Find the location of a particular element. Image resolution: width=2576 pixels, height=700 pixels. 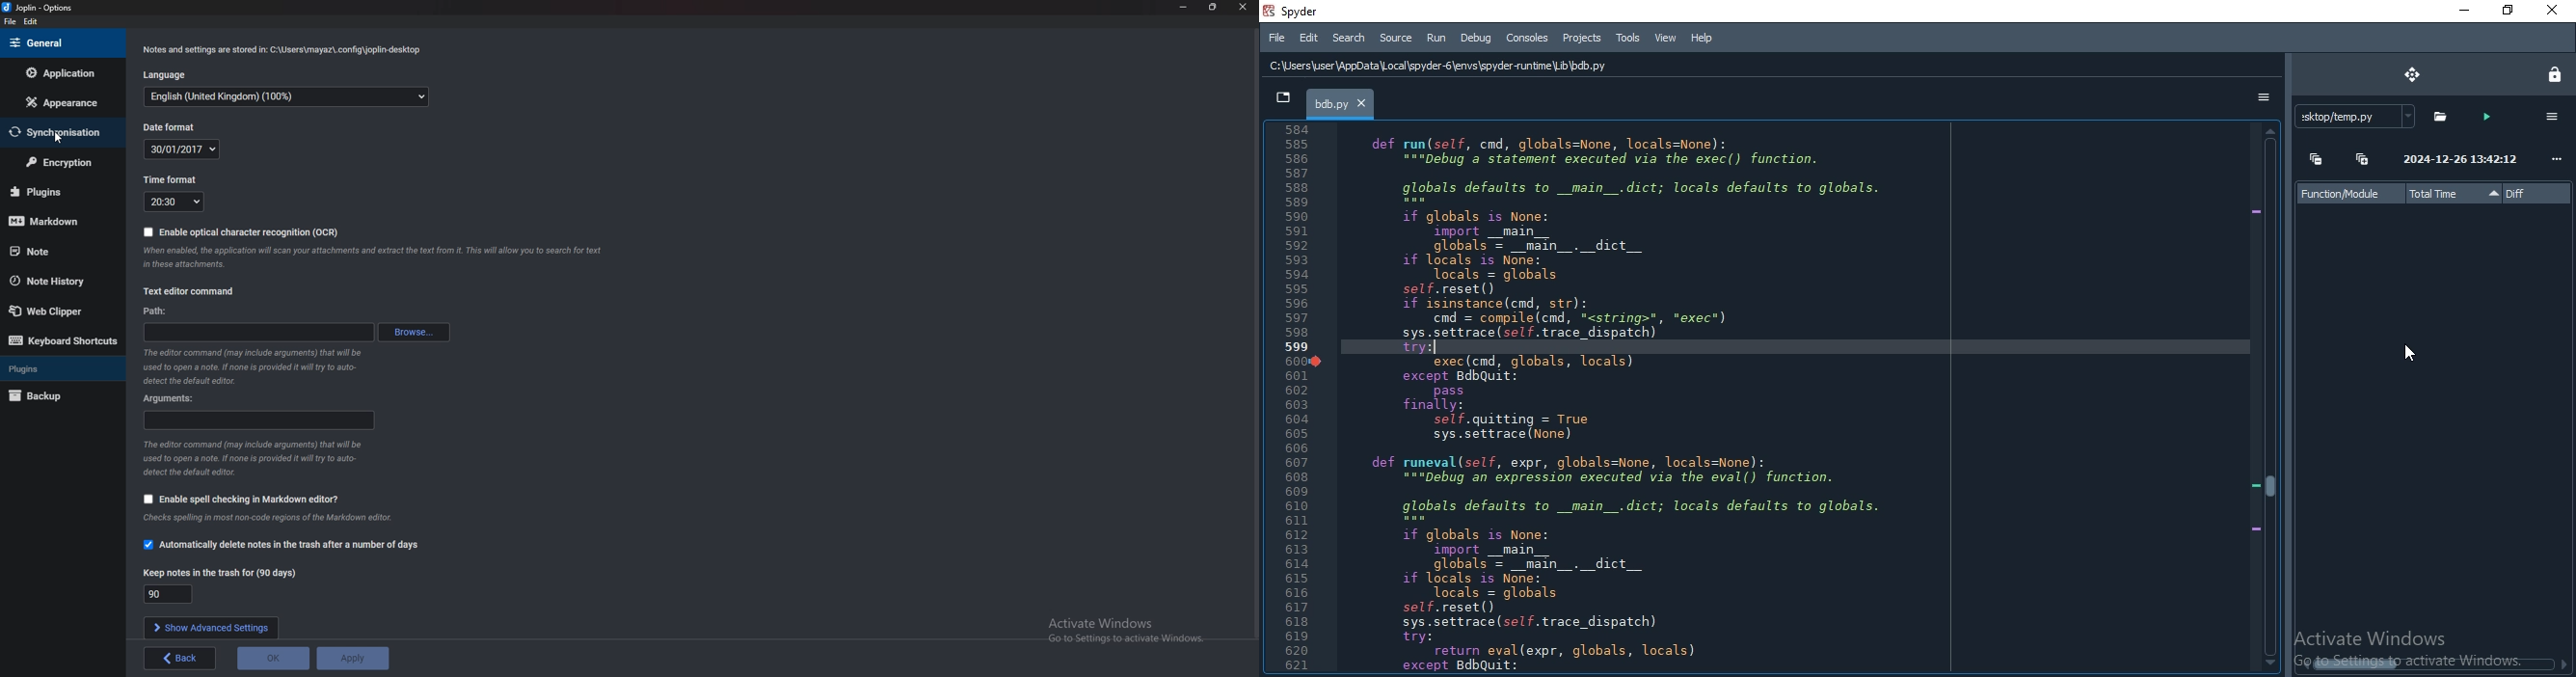

move is located at coordinates (2404, 76).